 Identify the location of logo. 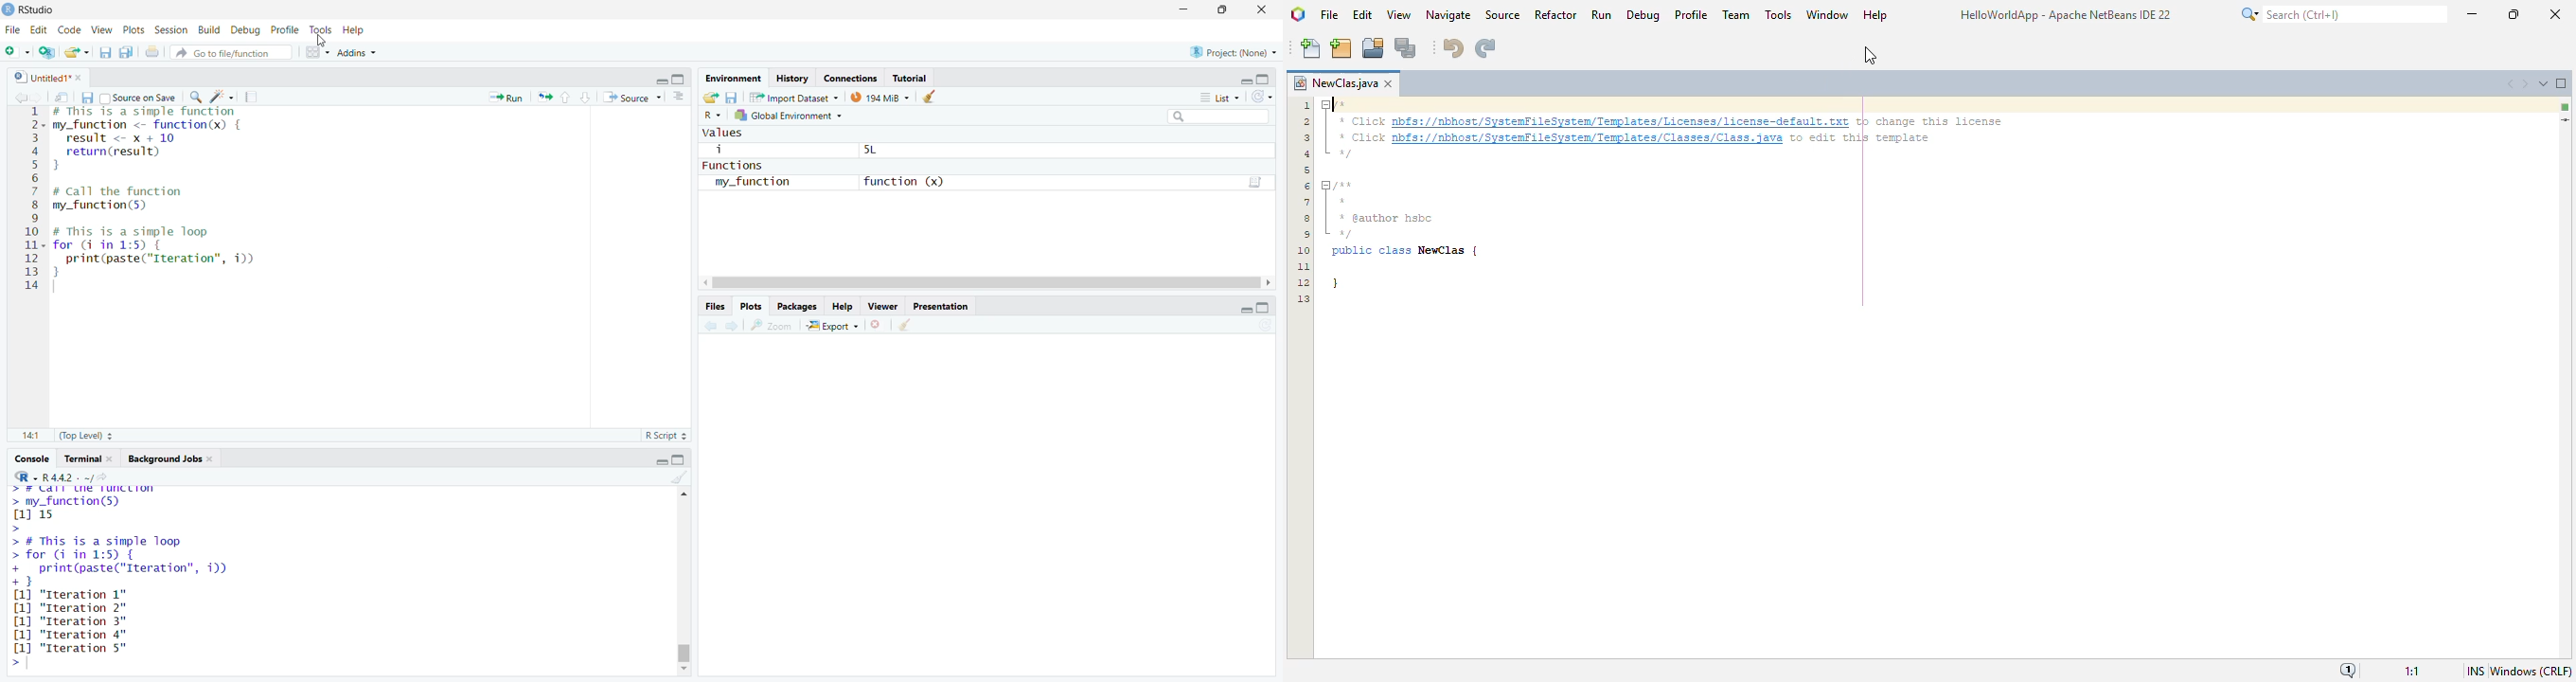
(8, 9).